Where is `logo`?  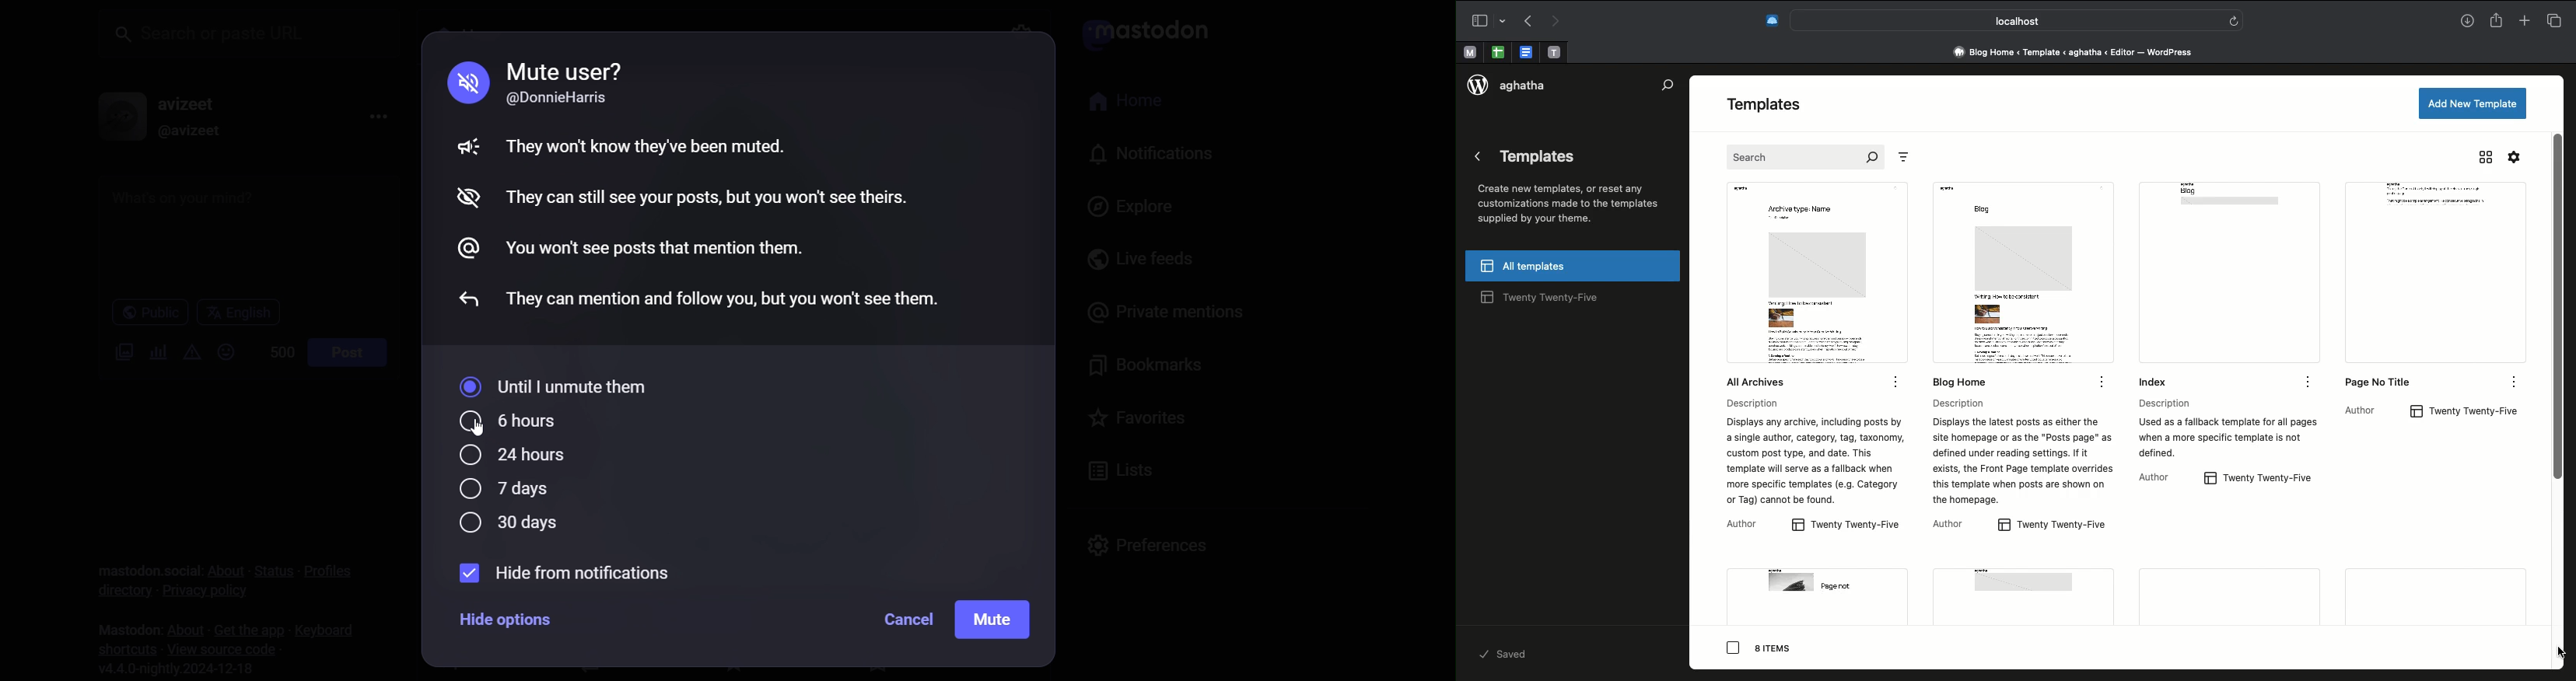 logo is located at coordinates (1476, 85).